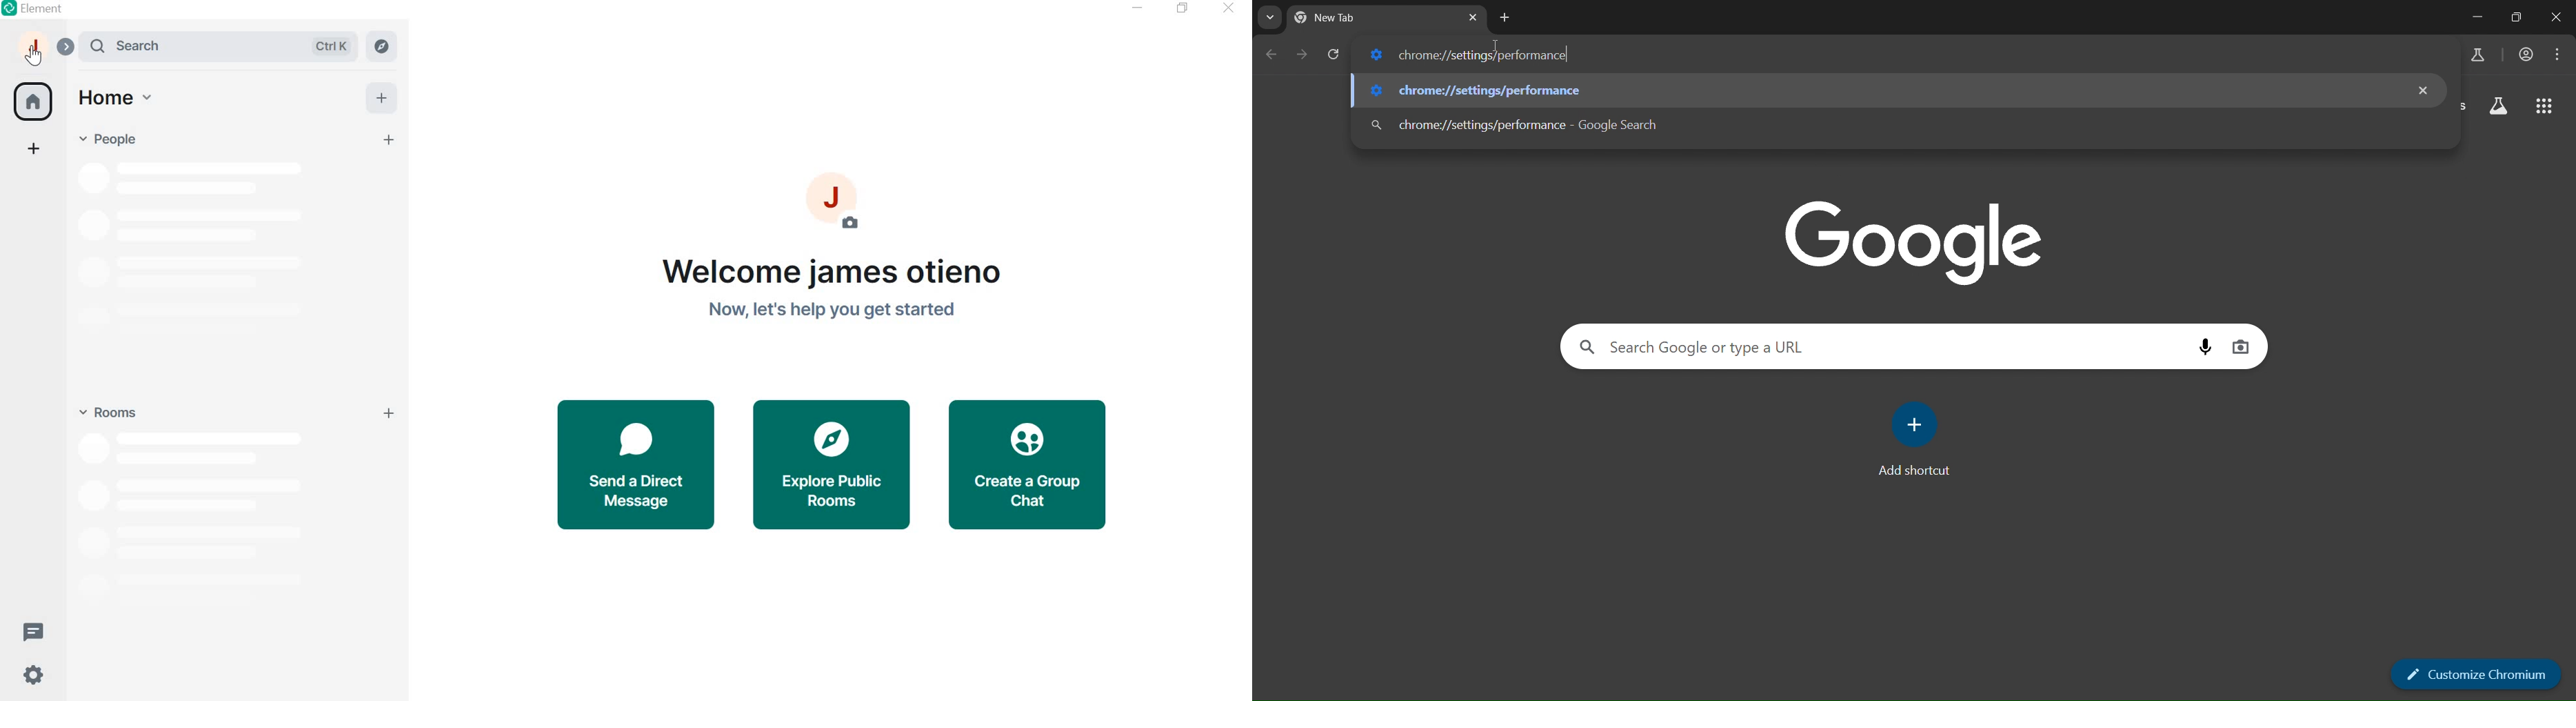  Describe the element at coordinates (1345, 21) in the screenshot. I see `current tab` at that location.